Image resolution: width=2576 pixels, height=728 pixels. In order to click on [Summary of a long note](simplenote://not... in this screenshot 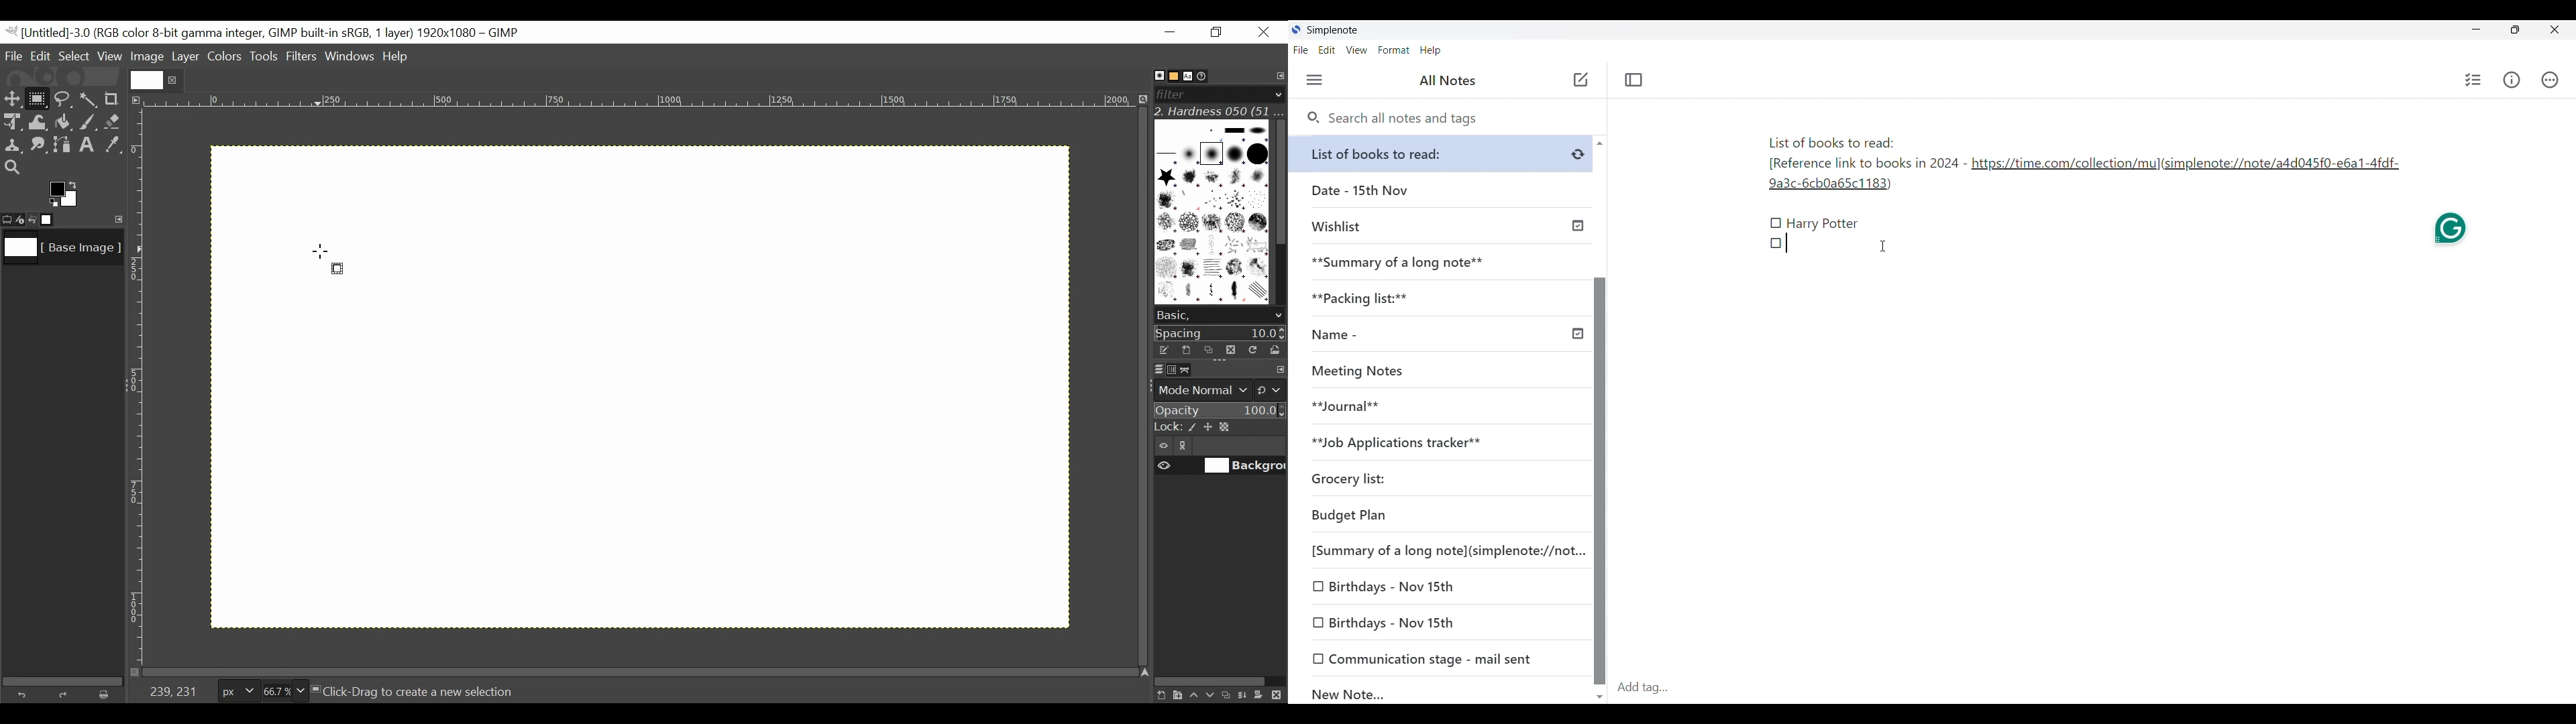, I will do `click(1444, 550)`.